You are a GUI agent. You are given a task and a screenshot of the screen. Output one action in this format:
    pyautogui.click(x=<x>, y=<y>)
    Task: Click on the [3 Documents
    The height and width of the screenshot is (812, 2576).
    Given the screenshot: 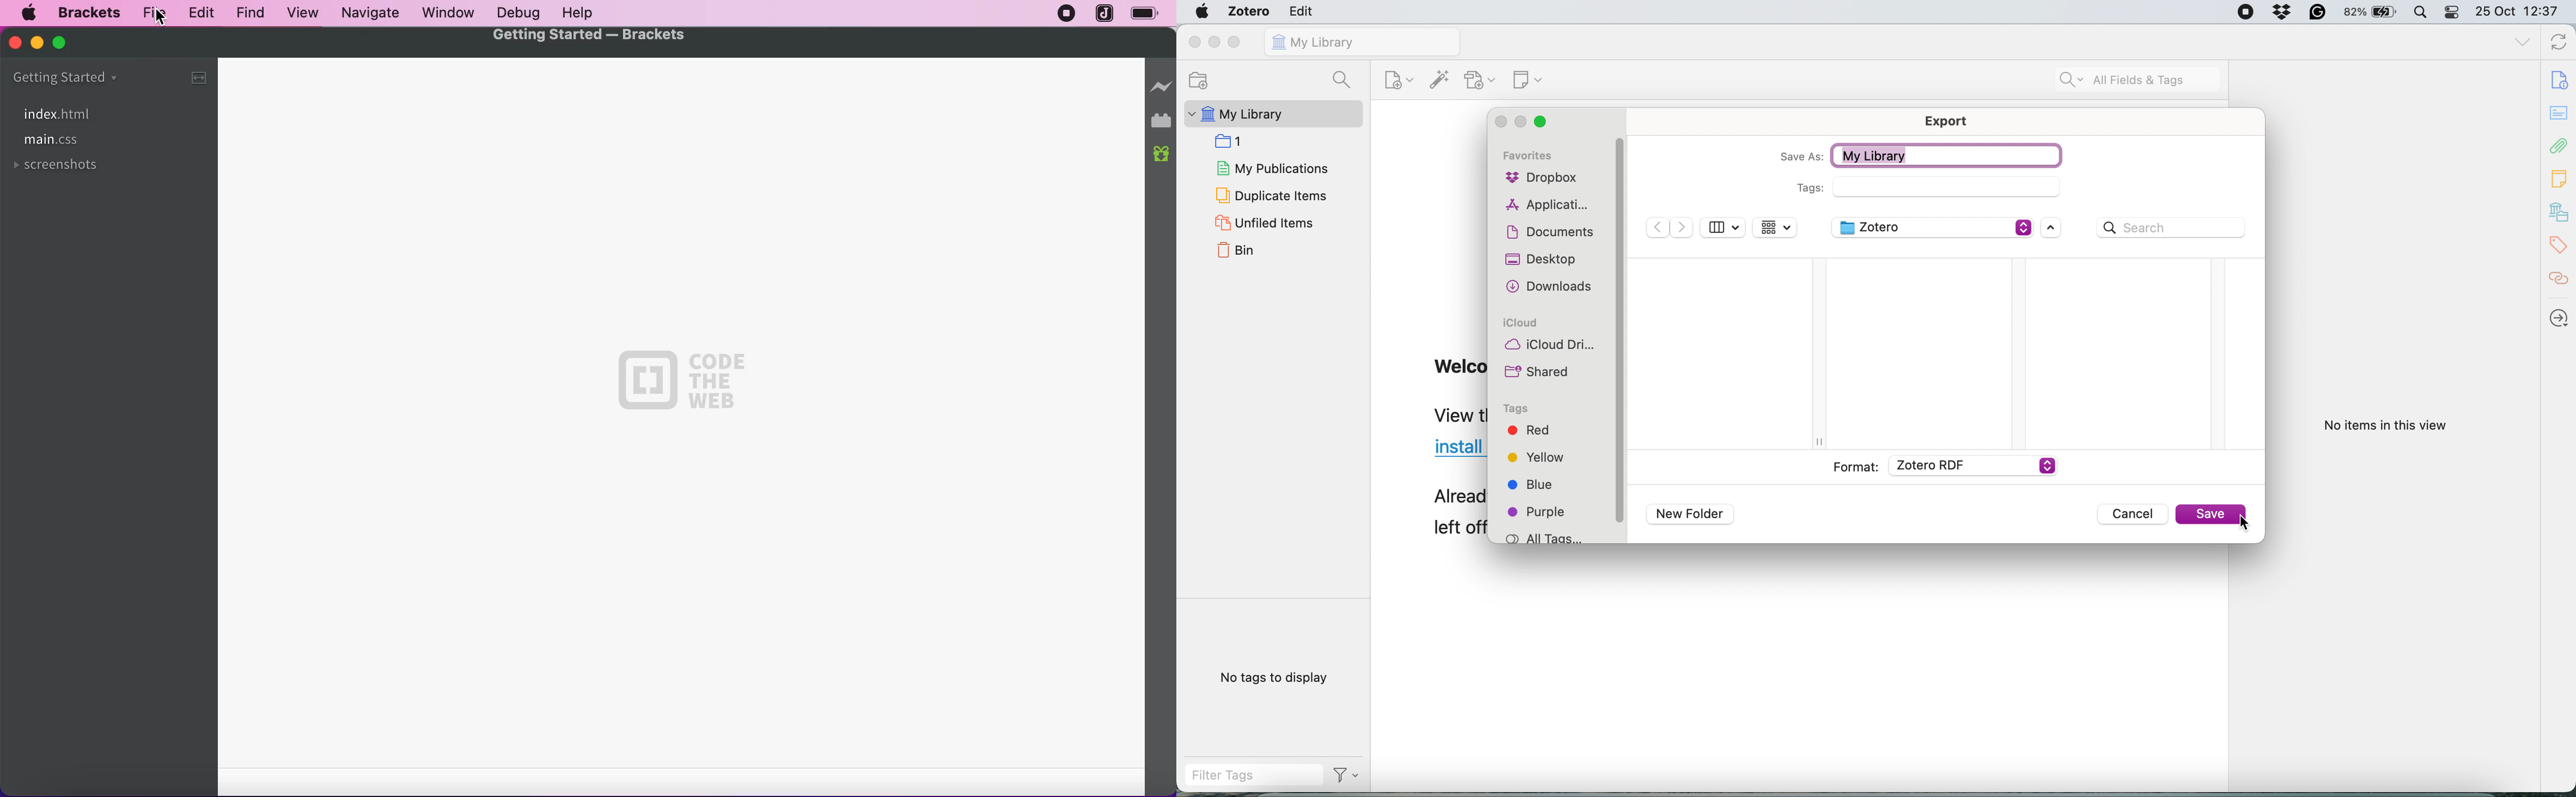 What is the action you would take?
    pyautogui.click(x=1550, y=232)
    